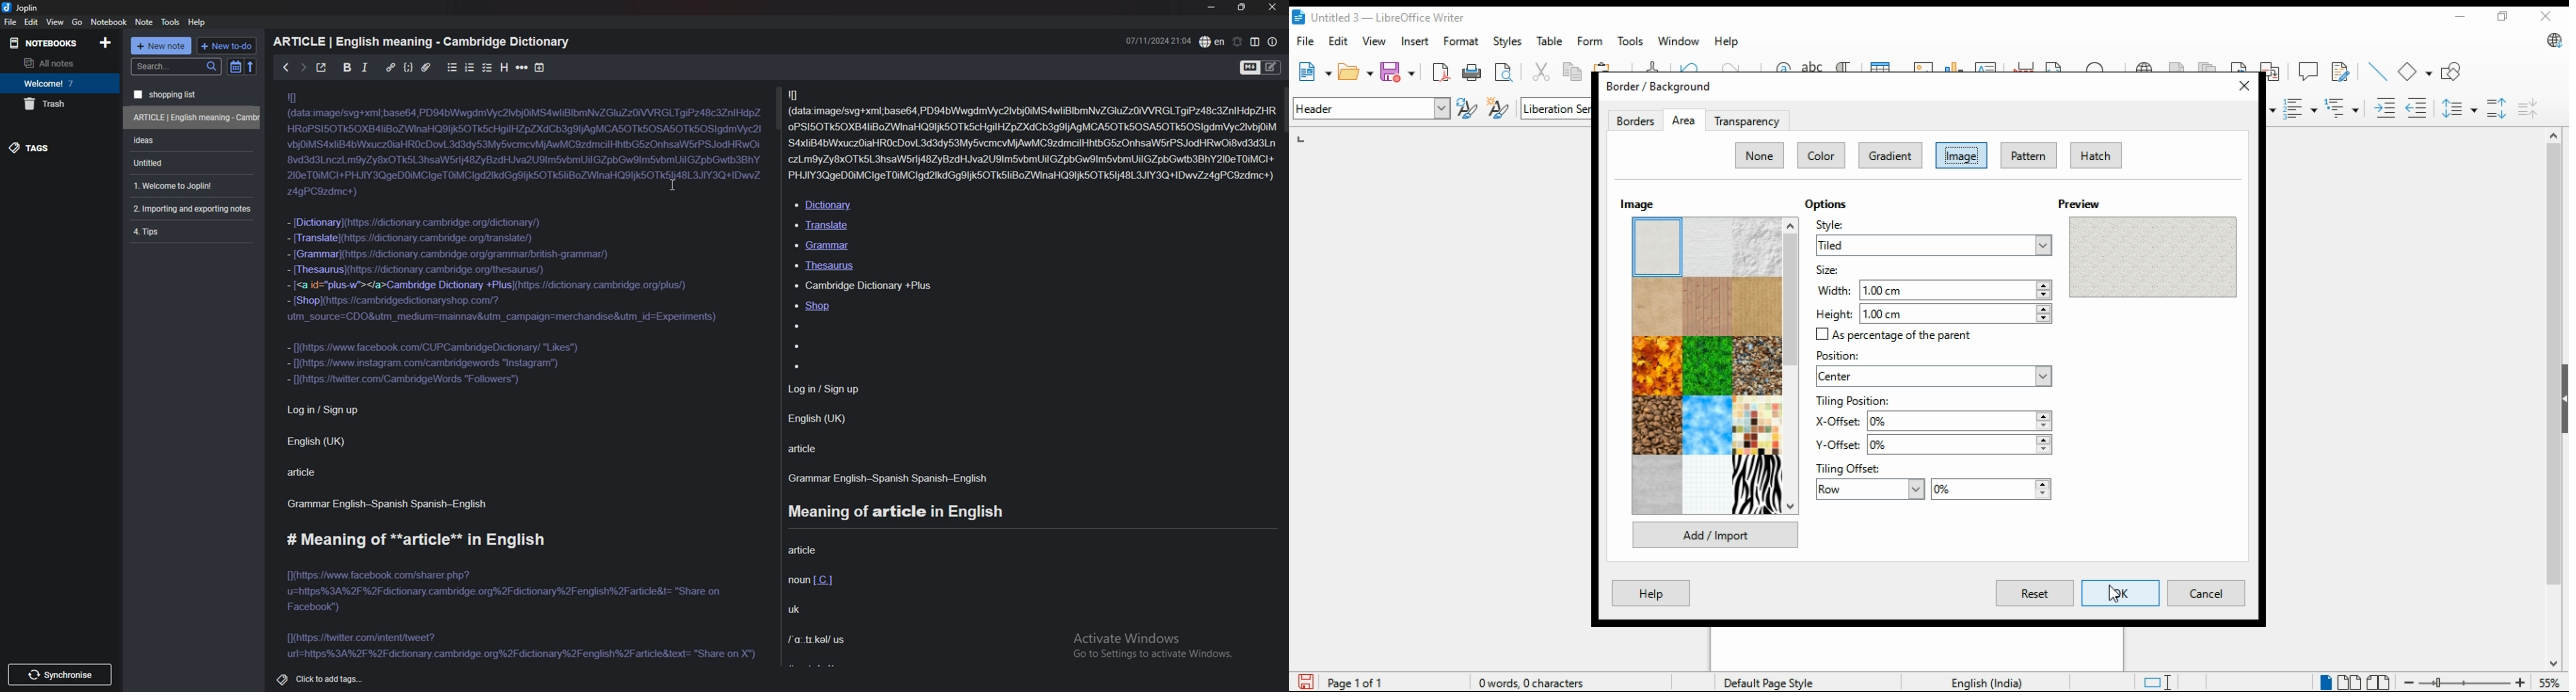  What do you see at coordinates (11, 22) in the screenshot?
I see `file` at bounding box center [11, 22].